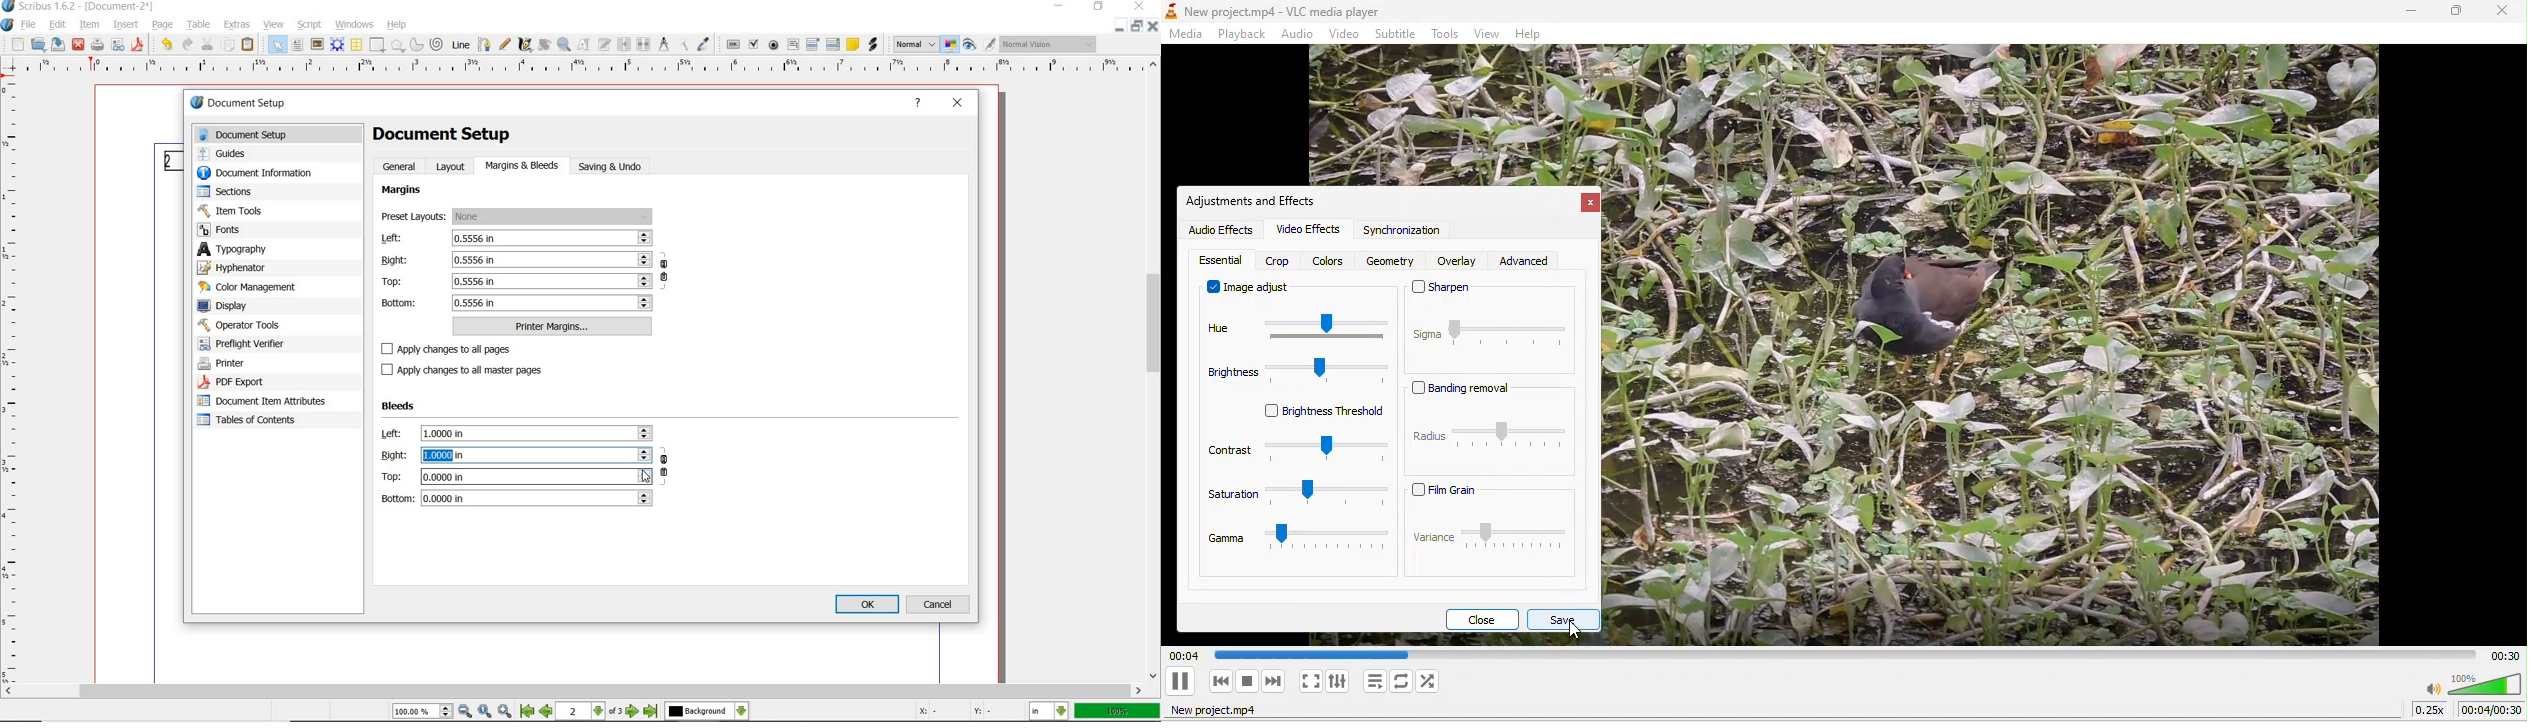 Image resolution: width=2548 pixels, height=728 pixels. Describe the element at coordinates (278, 250) in the screenshot. I see `typography` at that location.